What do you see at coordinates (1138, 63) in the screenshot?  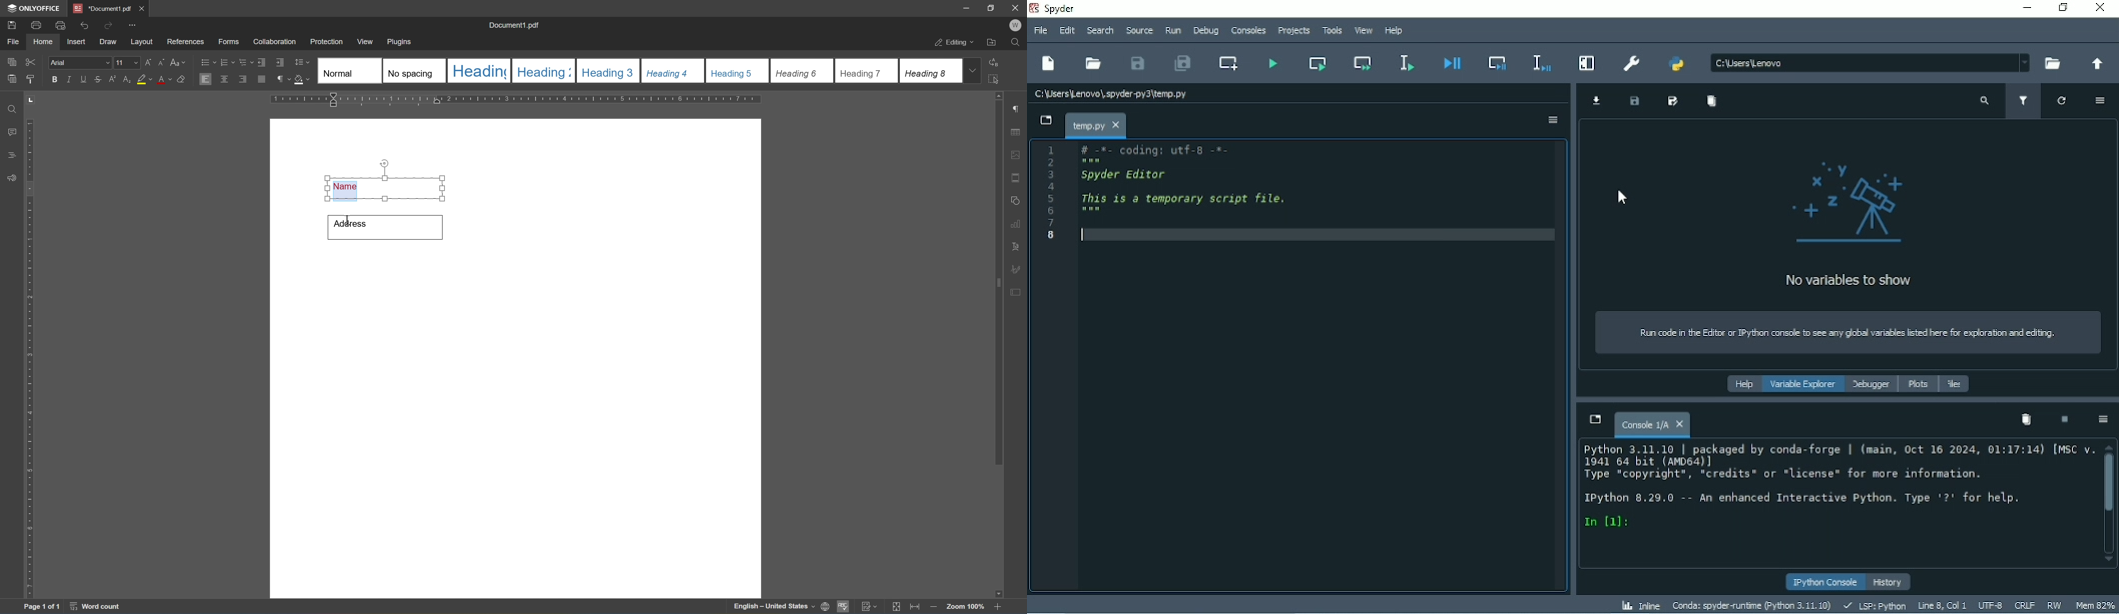 I see `Save file    ` at bounding box center [1138, 63].